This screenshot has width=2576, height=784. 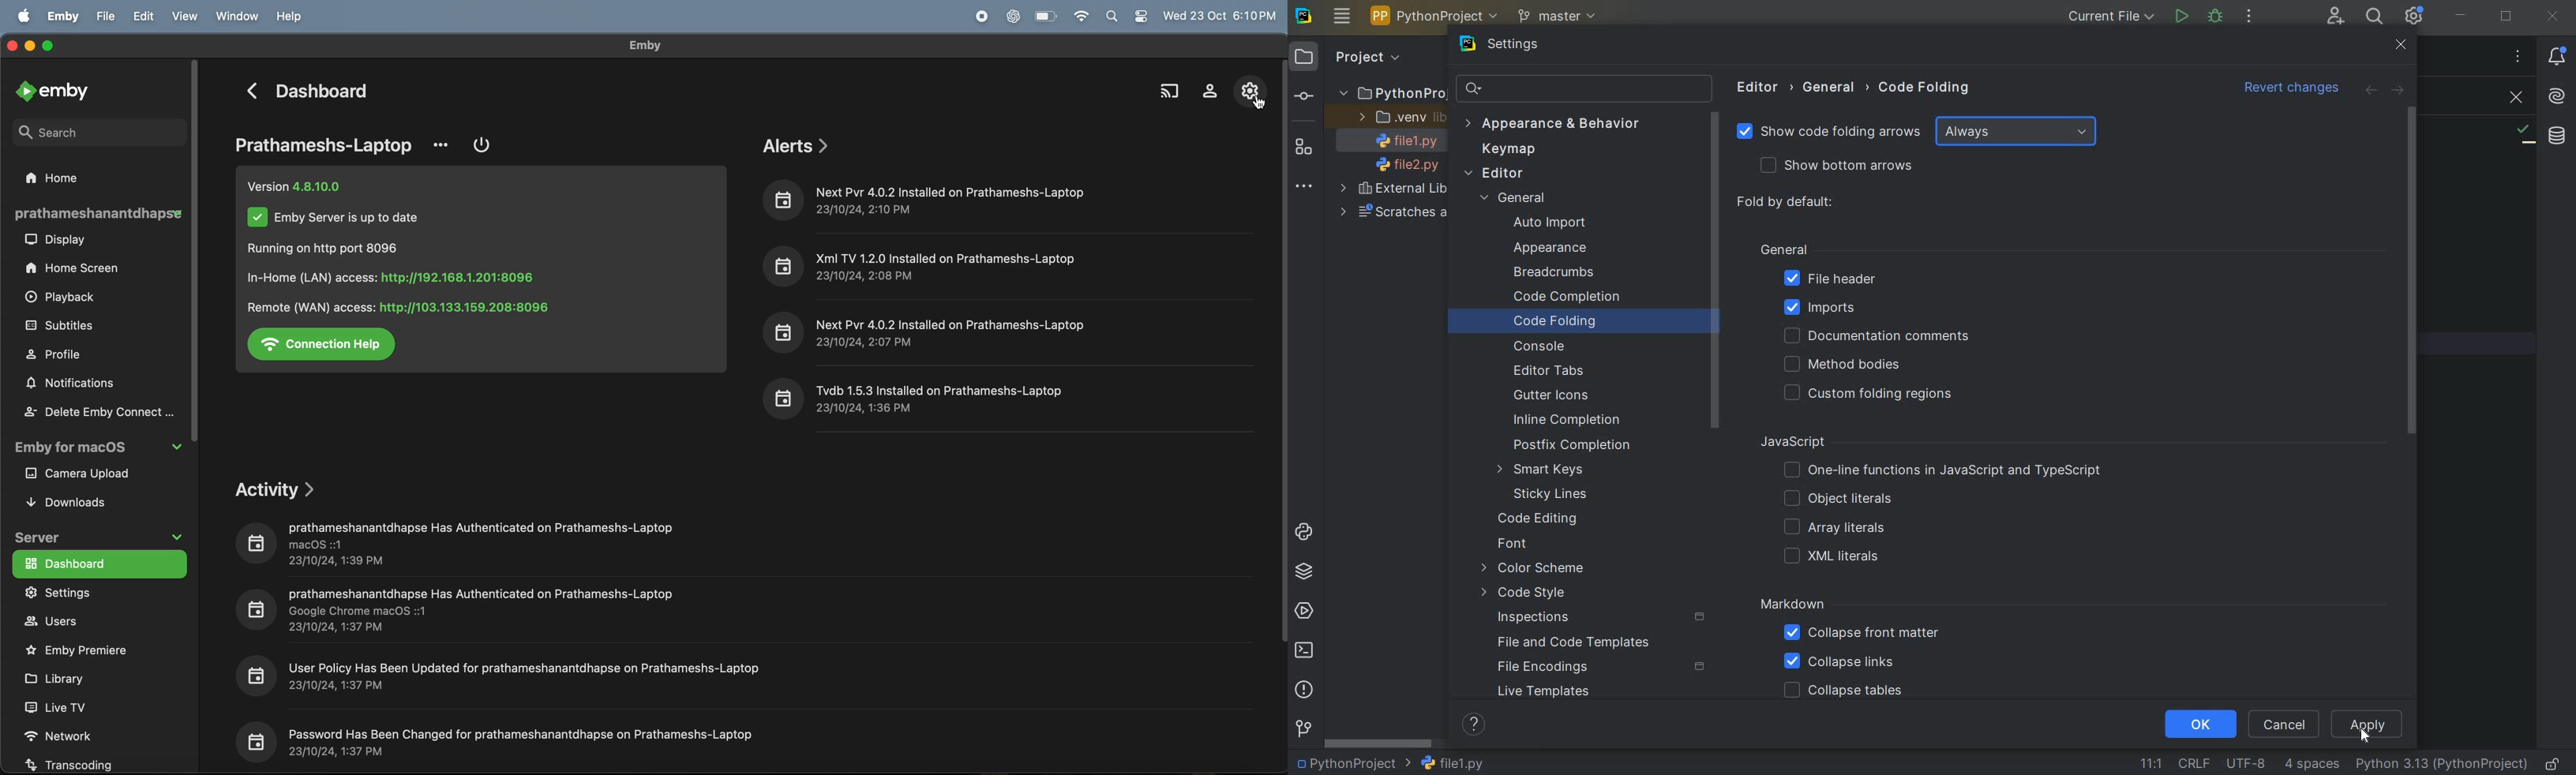 I want to click on libraray, so click(x=80, y=679).